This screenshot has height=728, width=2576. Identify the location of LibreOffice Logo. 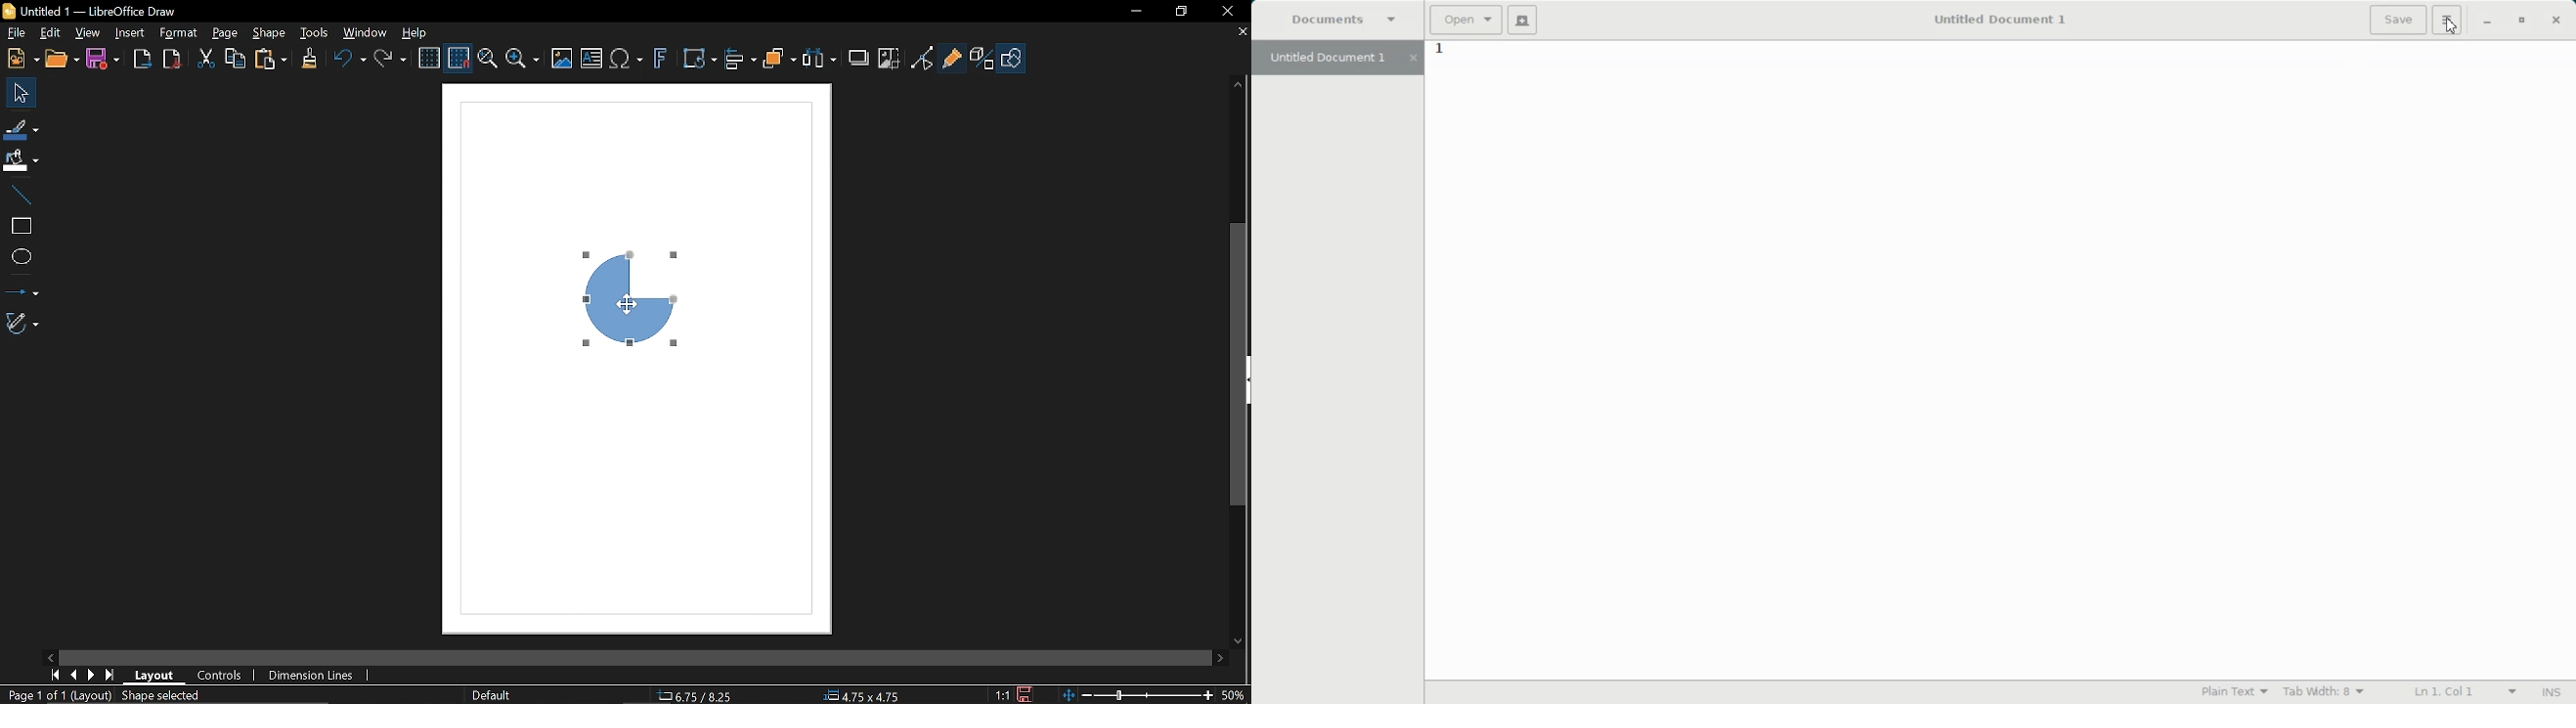
(10, 11).